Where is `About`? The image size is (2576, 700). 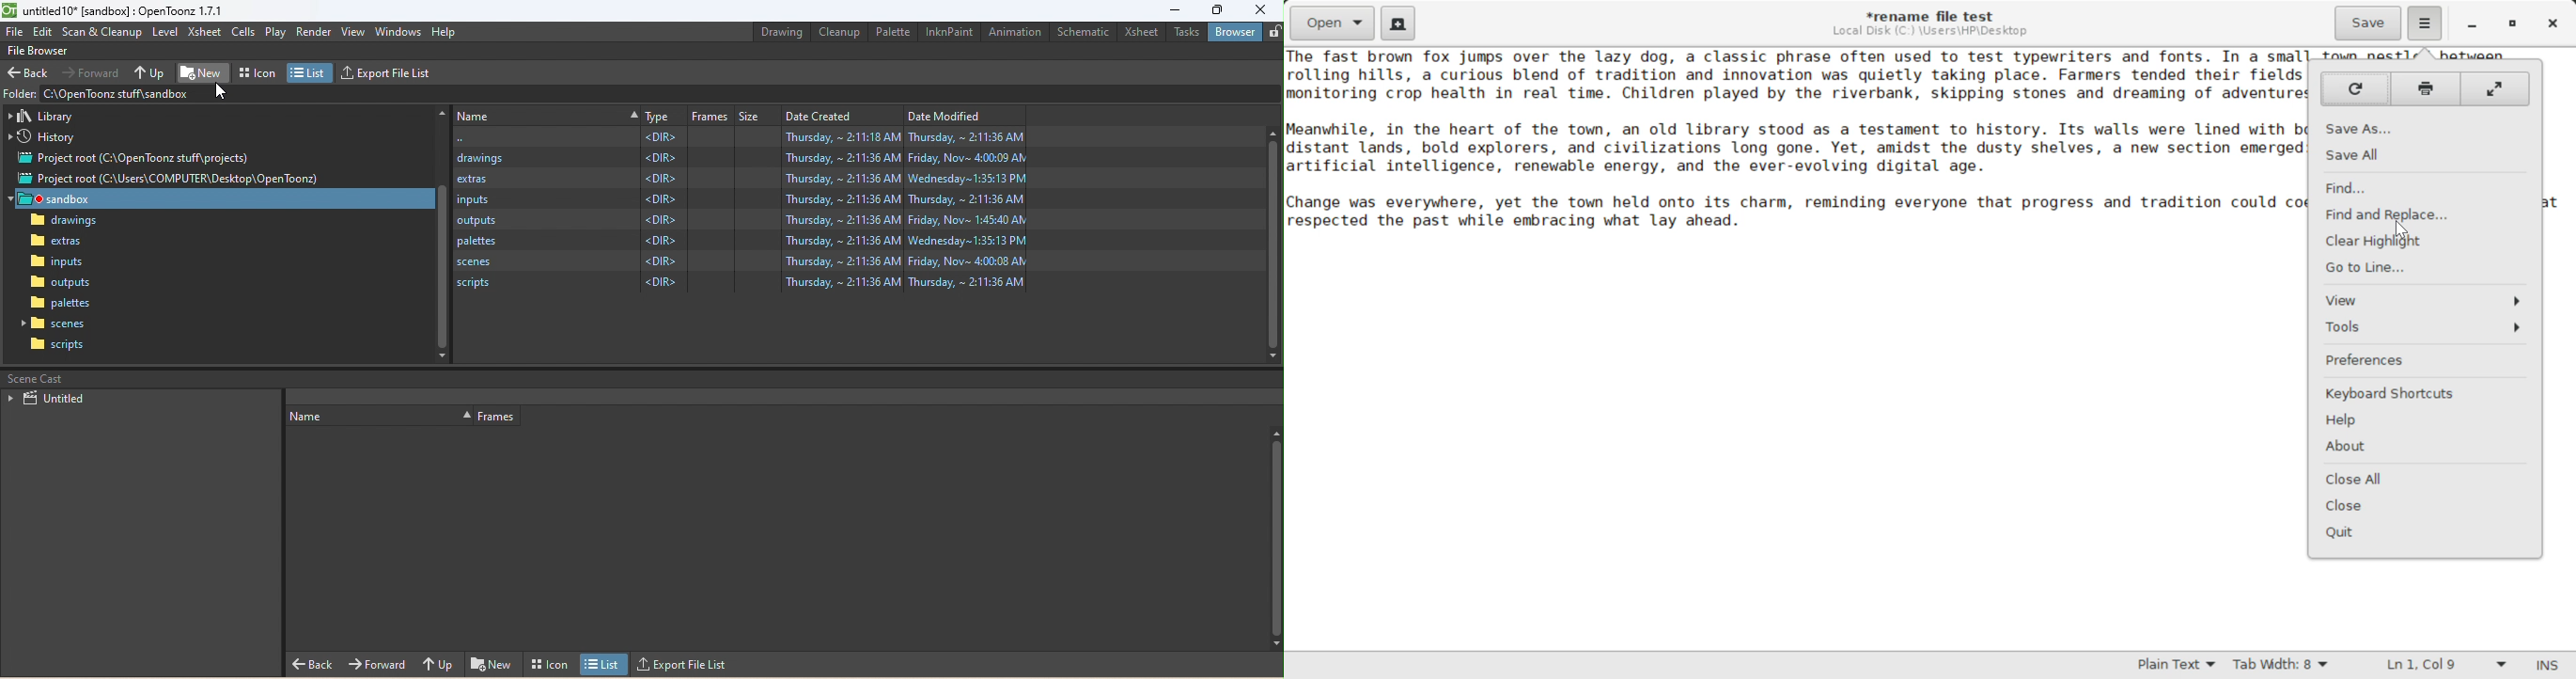
About is located at coordinates (2427, 448).